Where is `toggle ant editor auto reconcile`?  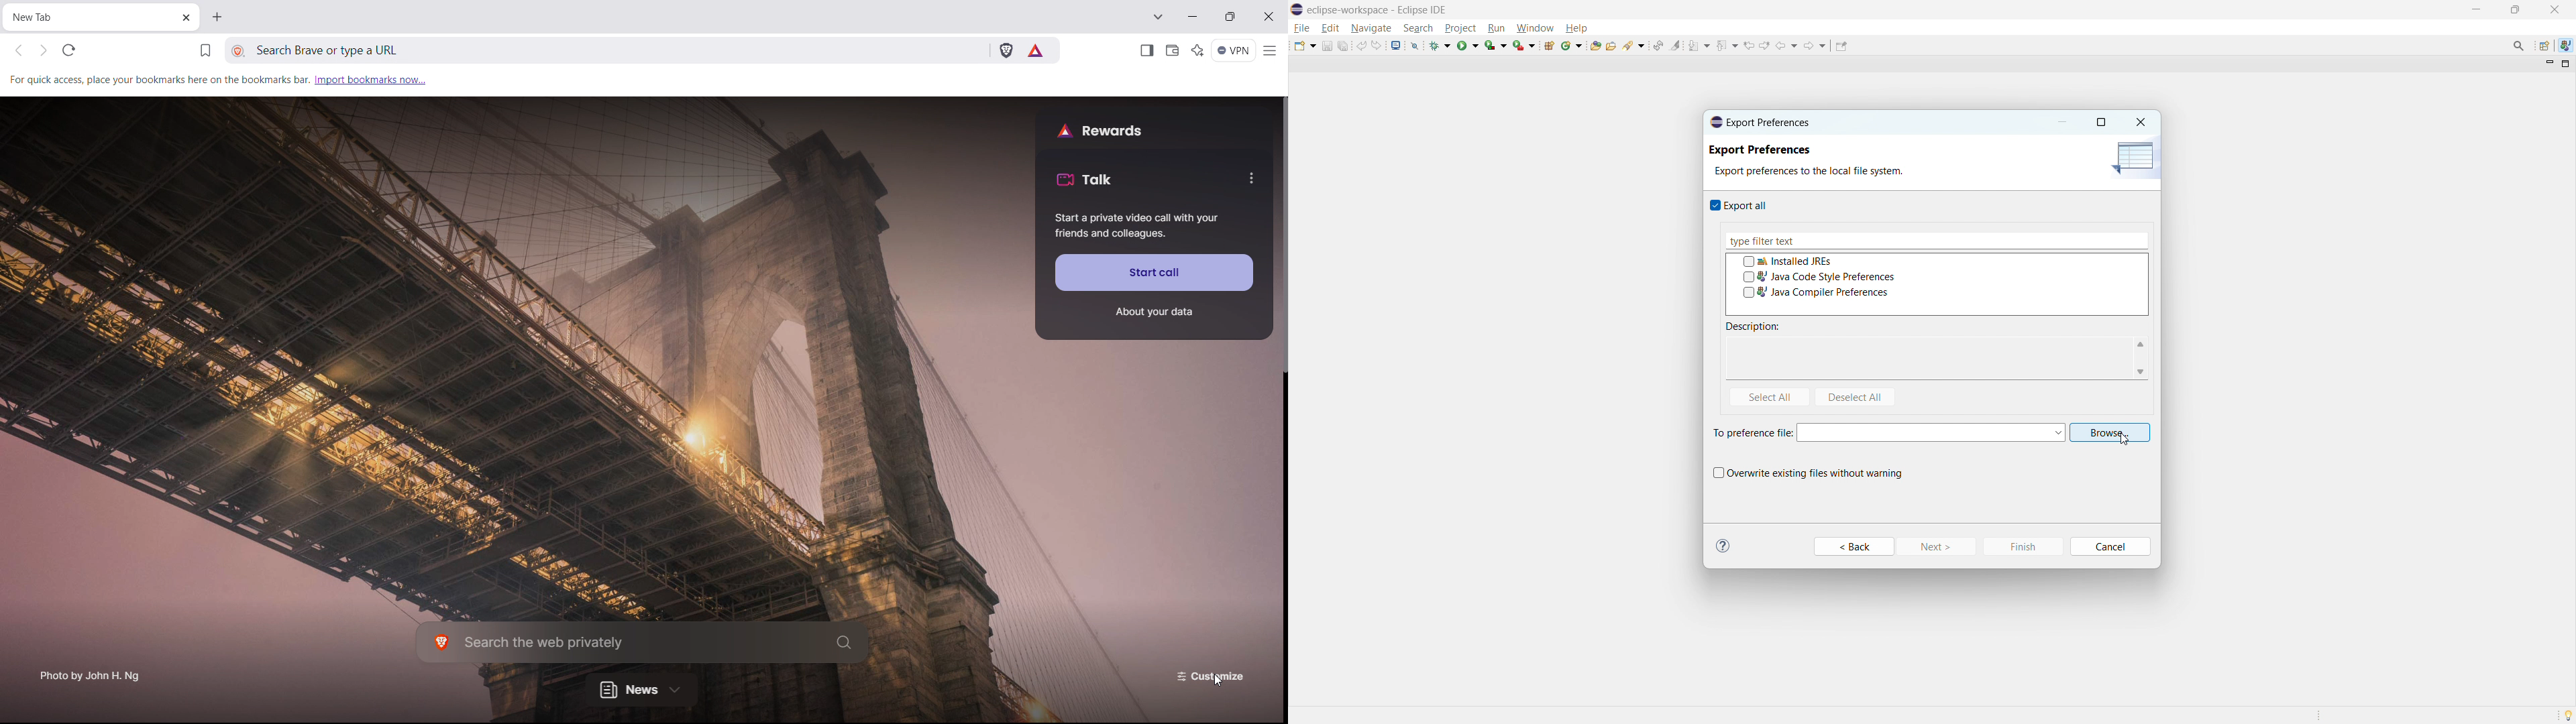 toggle ant editor auto reconcile is located at coordinates (1658, 45).